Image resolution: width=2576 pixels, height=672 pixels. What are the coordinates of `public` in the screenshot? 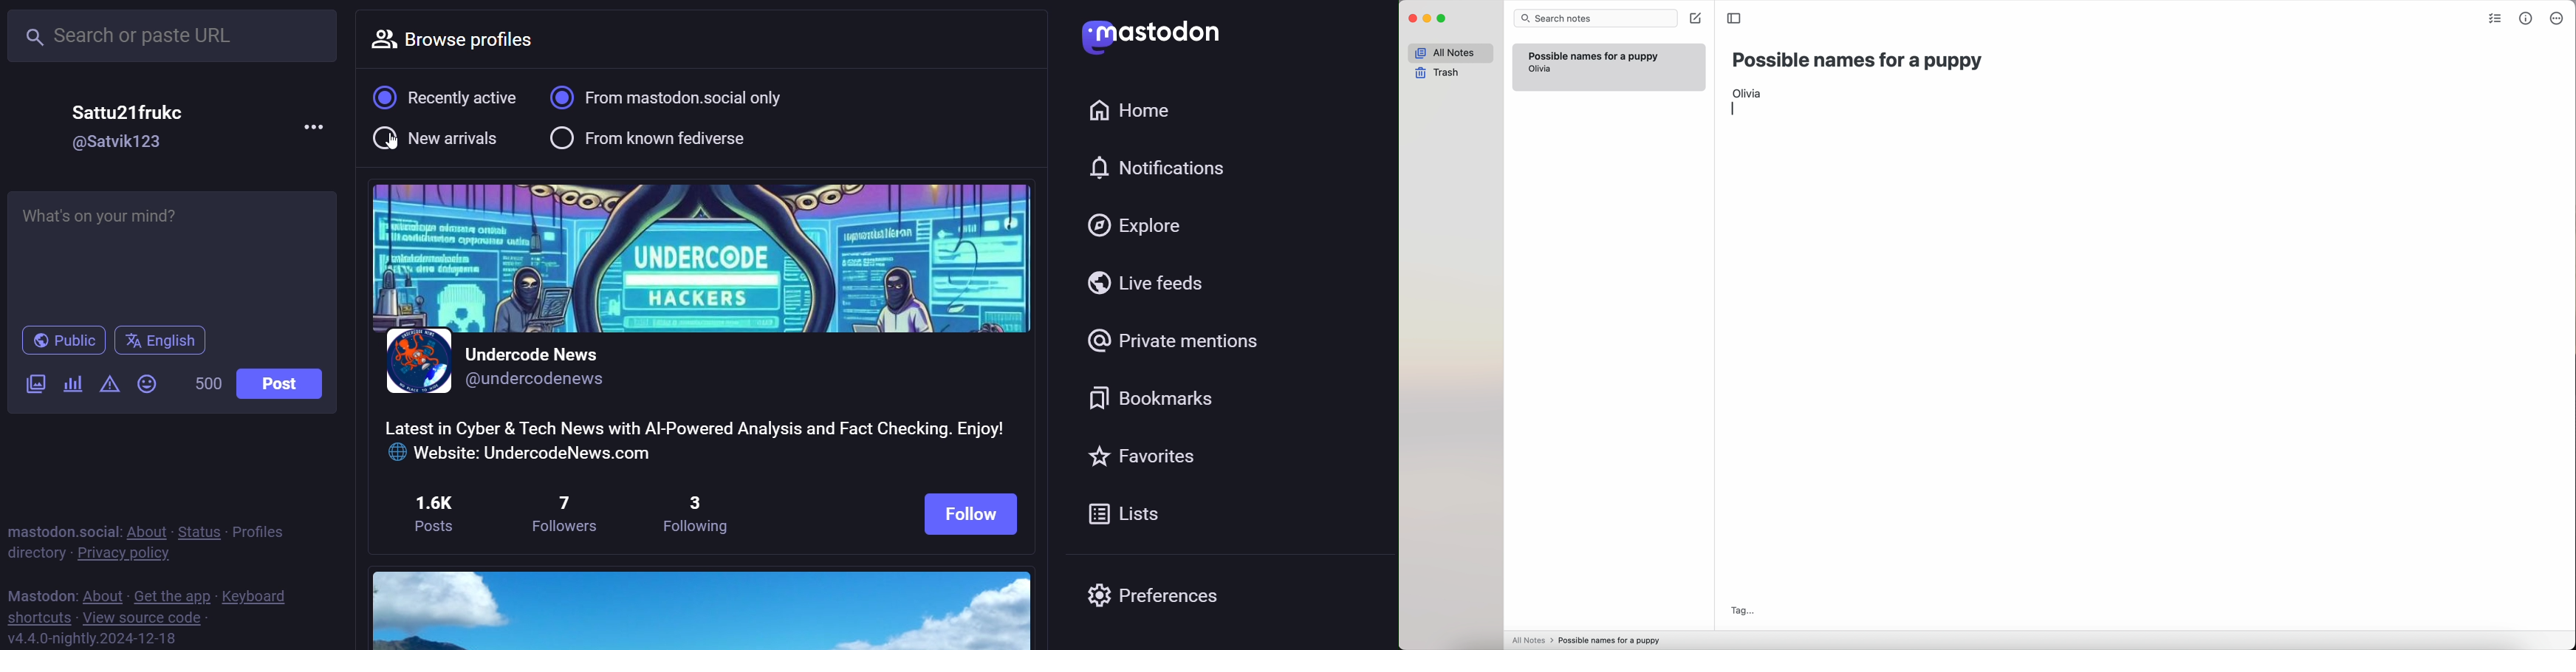 It's located at (62, 342).